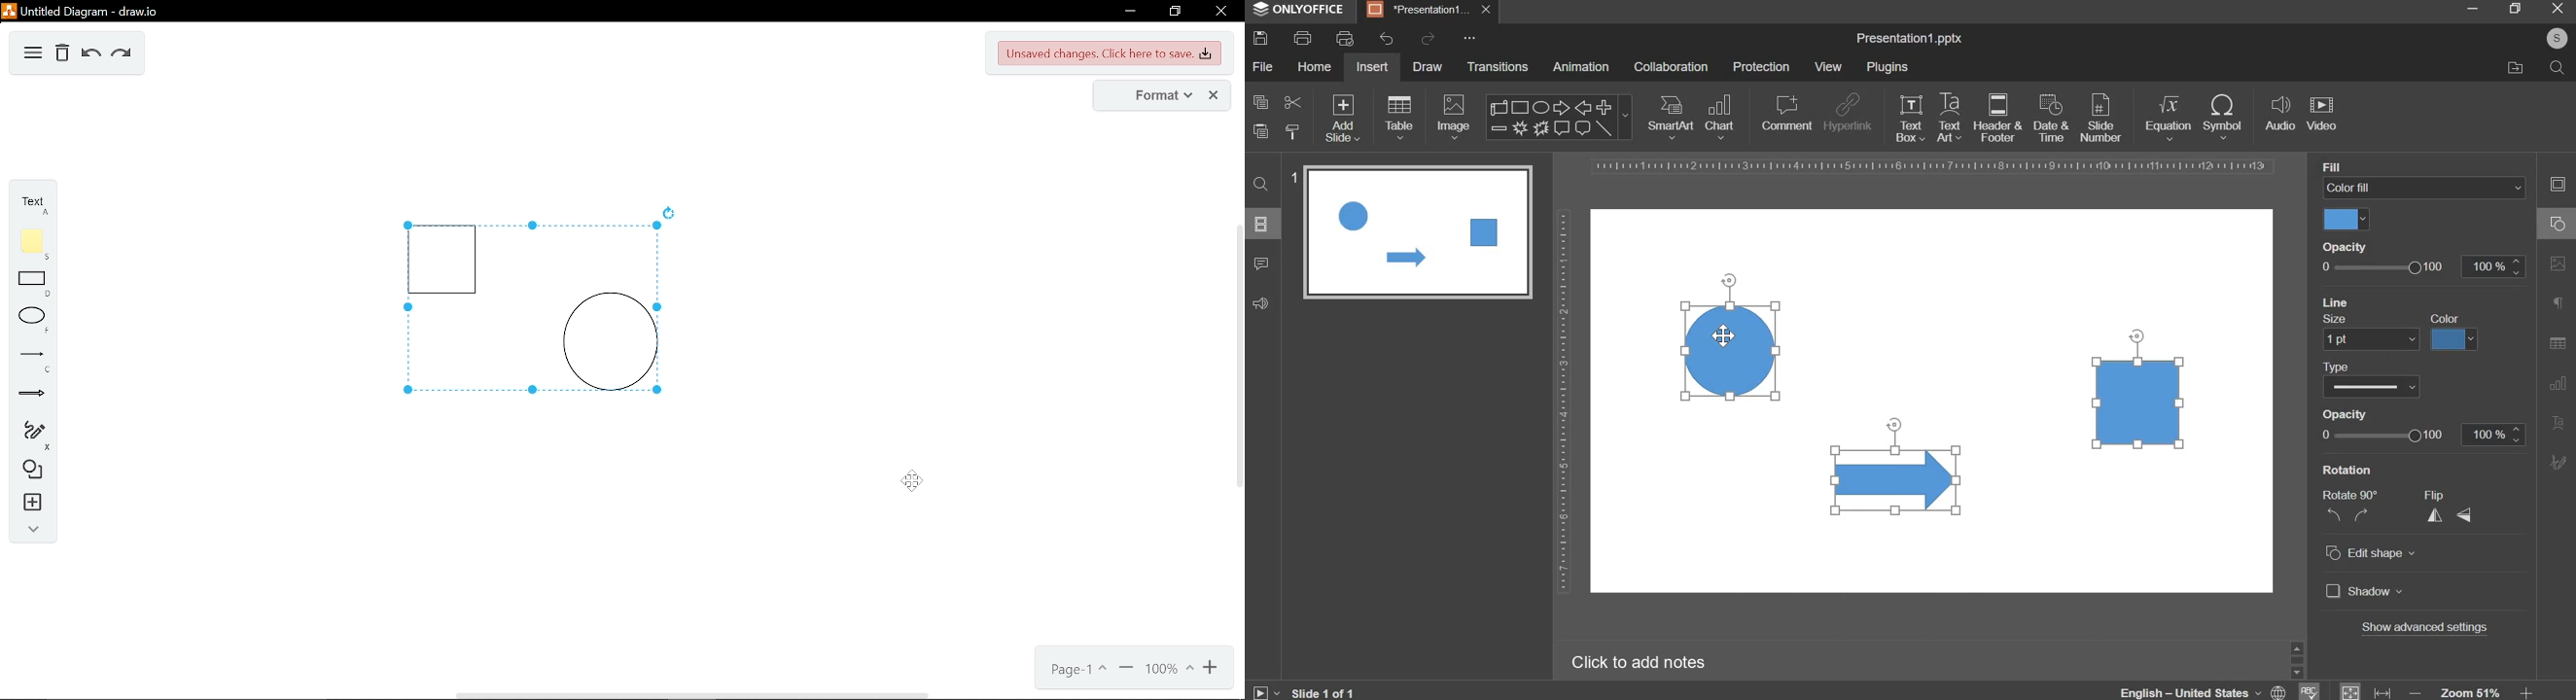 This screenshot has width=2576, height=700. What do you see at coordinates (2373, 386) in the screenshot?
I see `line type` at bounding box center [2373, 386].